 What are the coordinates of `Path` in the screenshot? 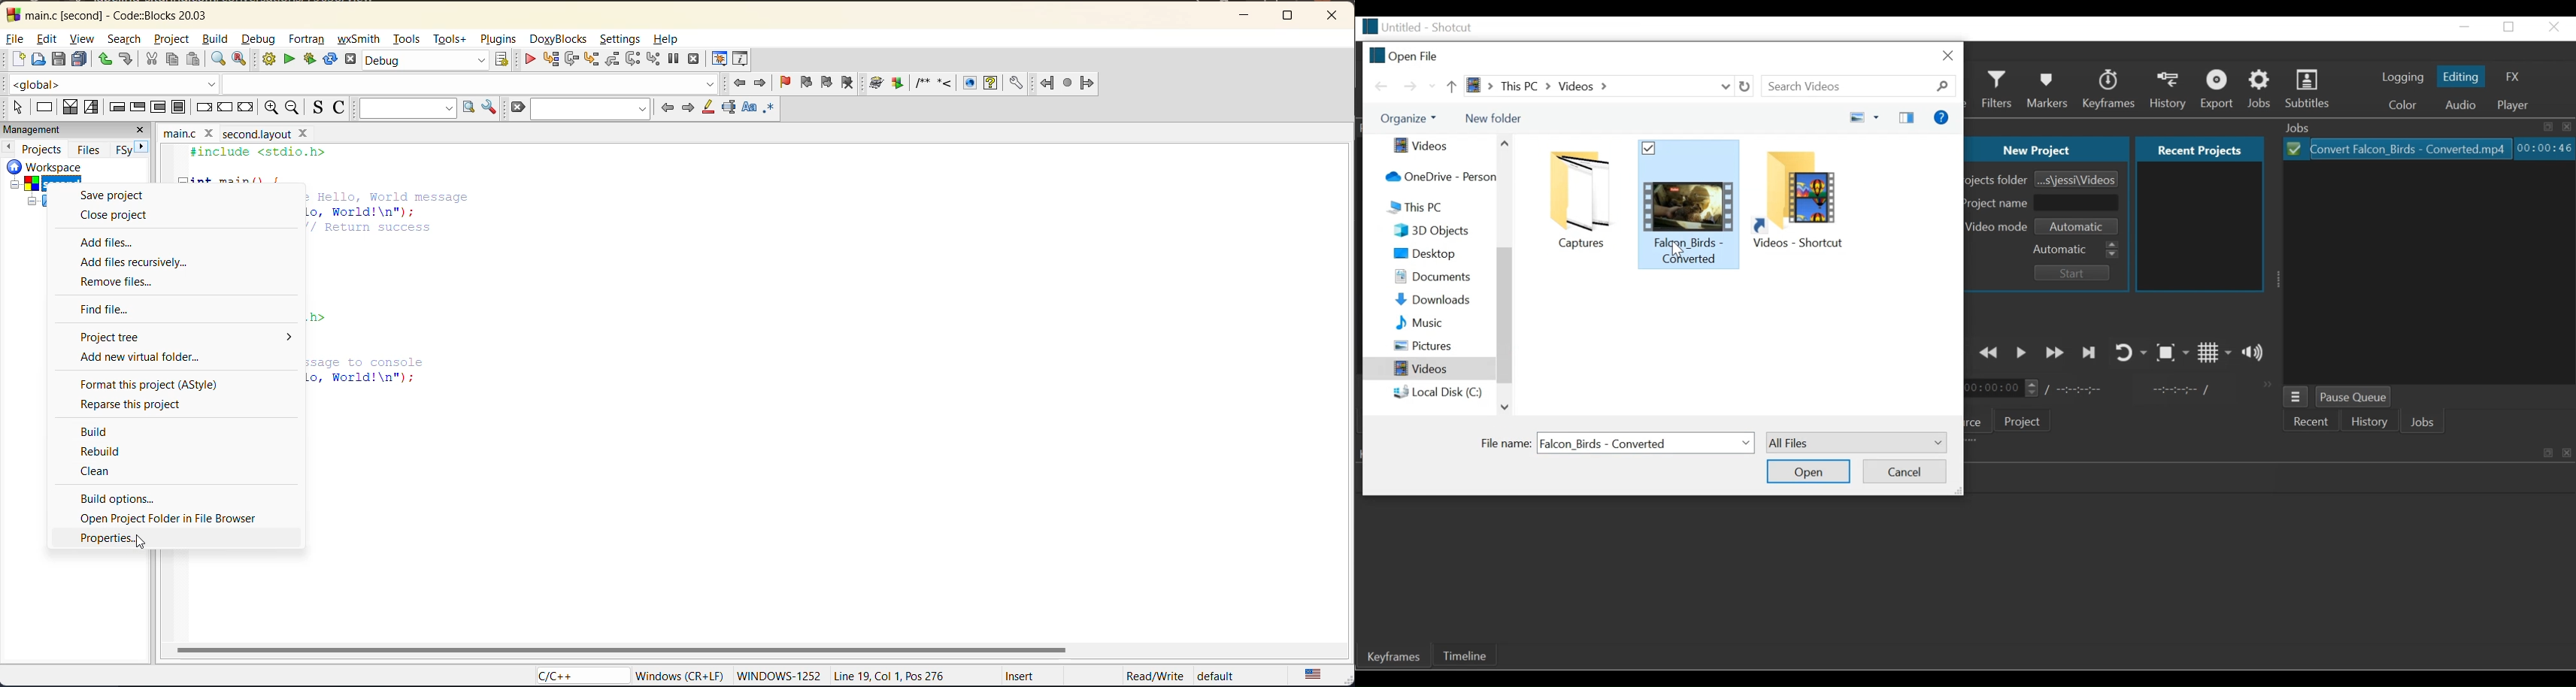 It's located at (1598, 85).